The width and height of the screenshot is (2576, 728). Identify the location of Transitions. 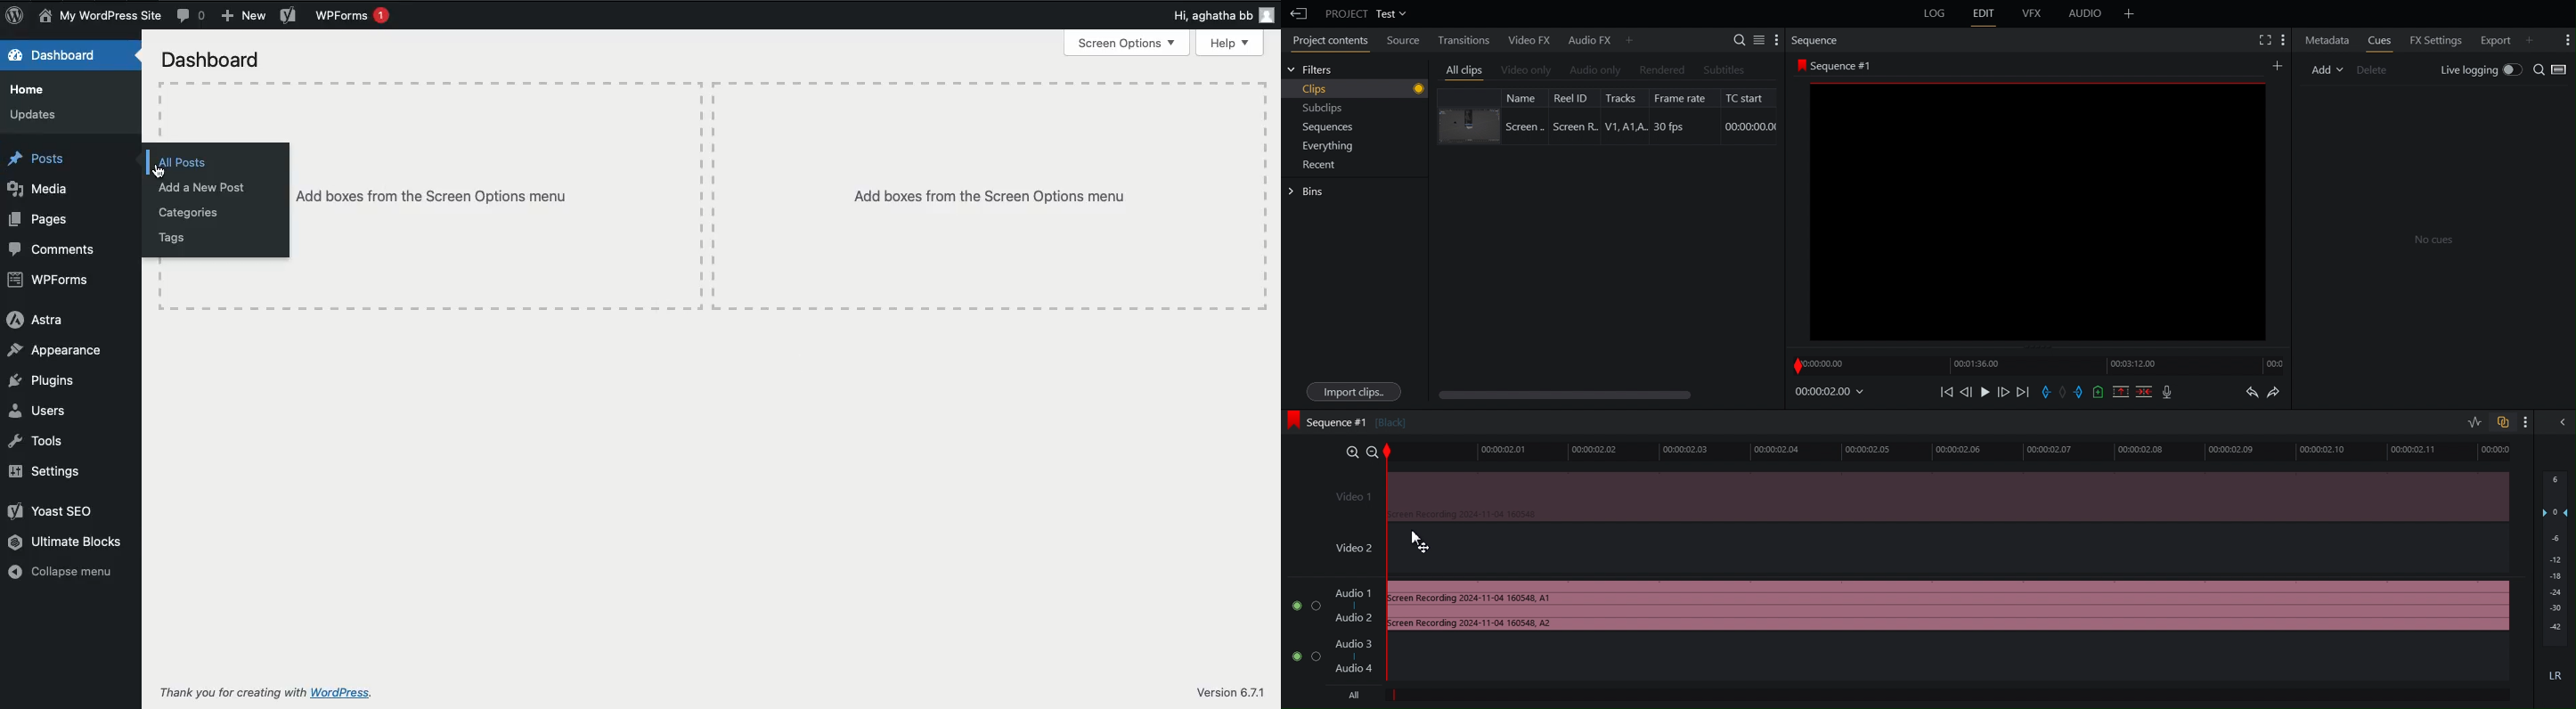
(1465, 39).